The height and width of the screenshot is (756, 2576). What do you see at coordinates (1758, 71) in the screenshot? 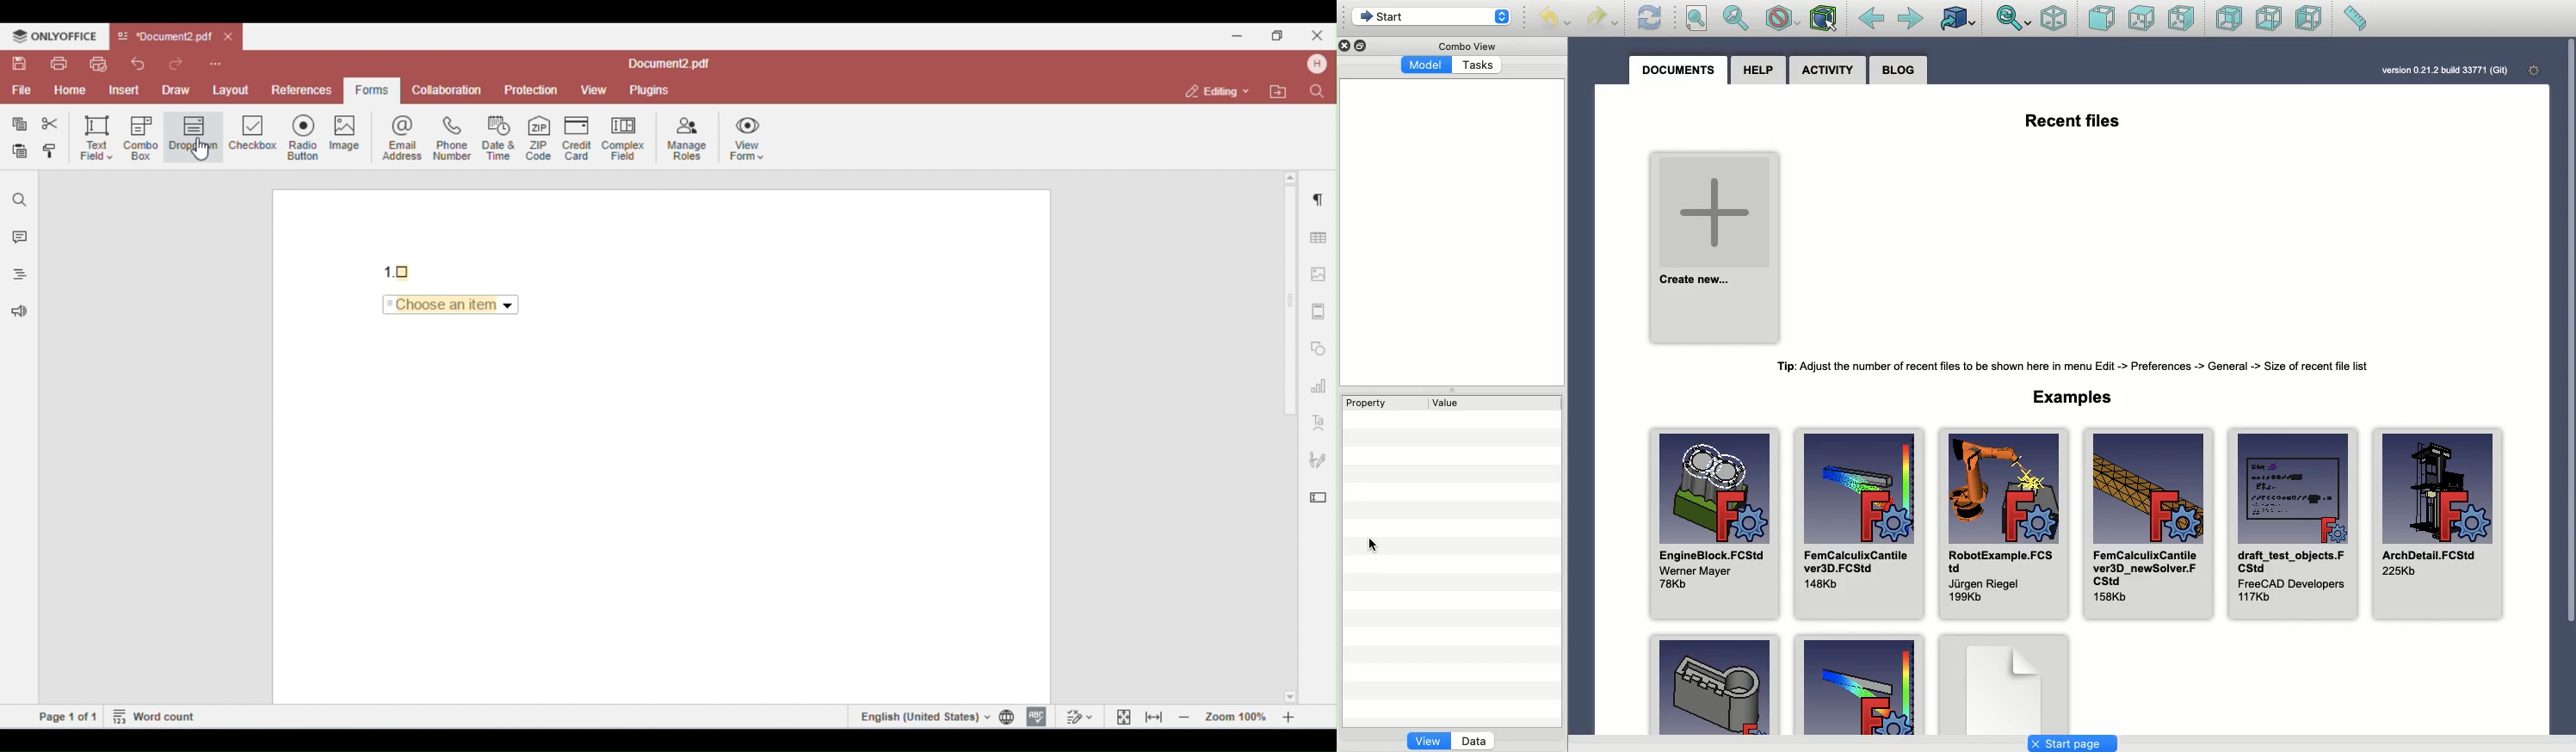
I see `Help` at bounding box center [1758, 71].